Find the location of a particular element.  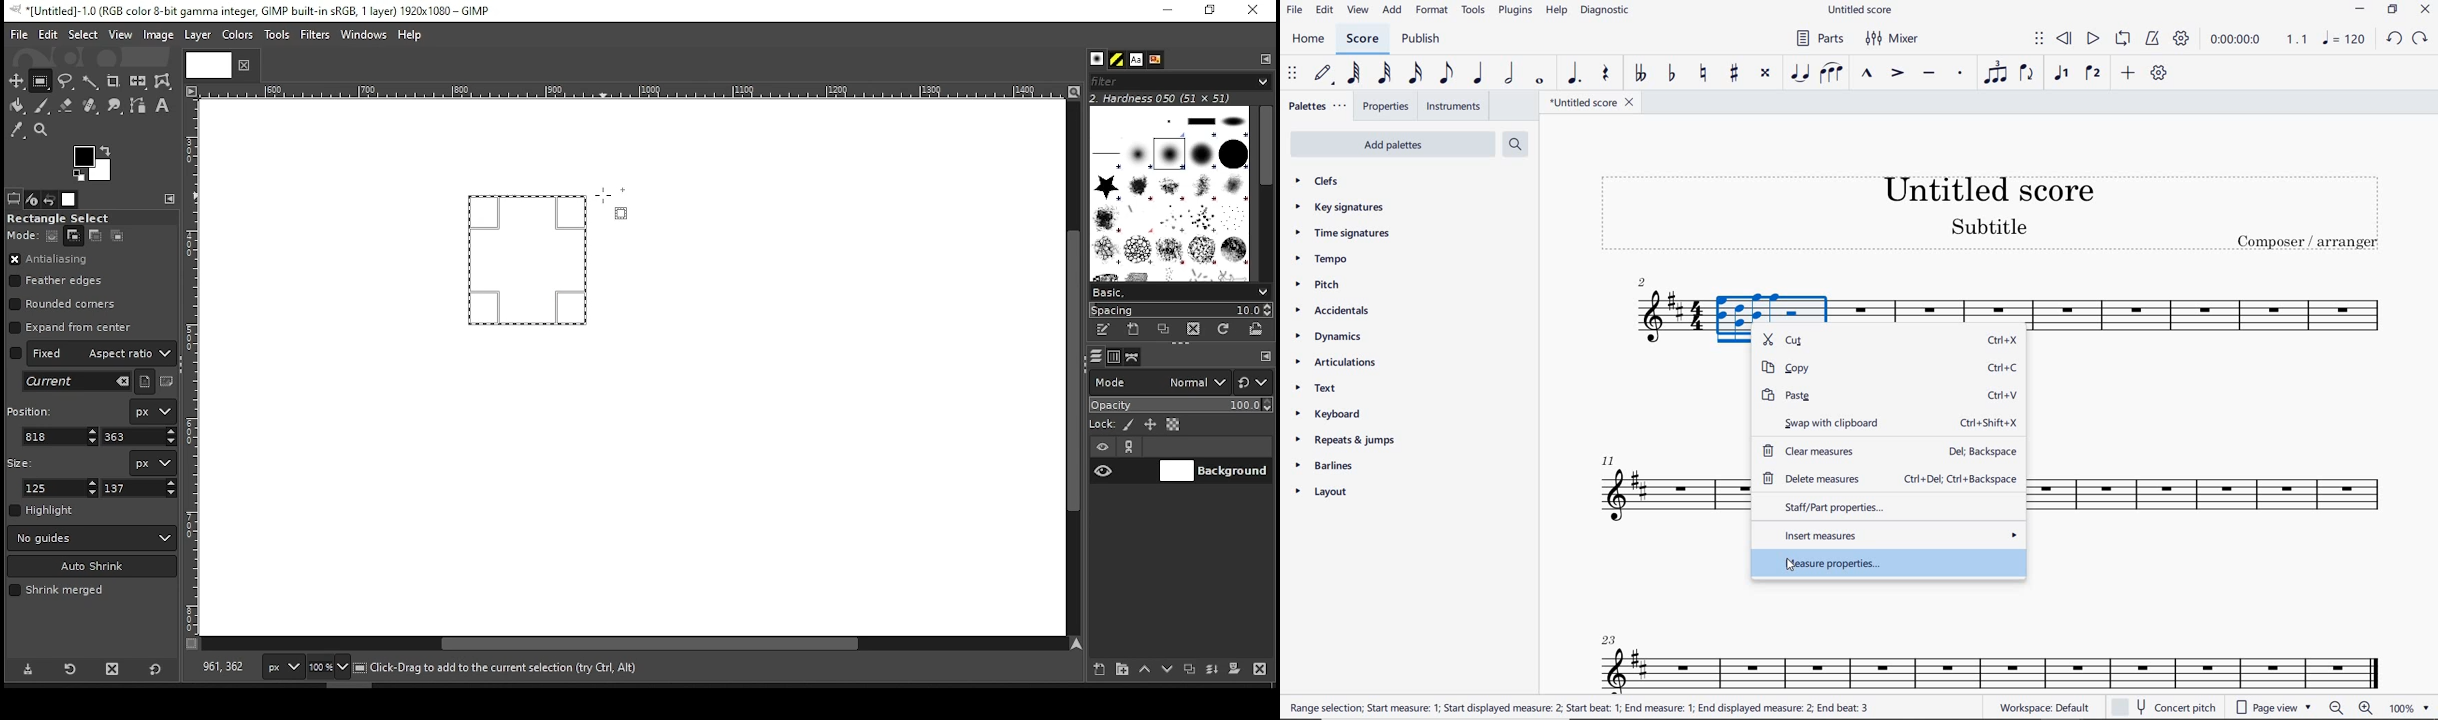

STACCATO is located at coordinates (1960, 74).